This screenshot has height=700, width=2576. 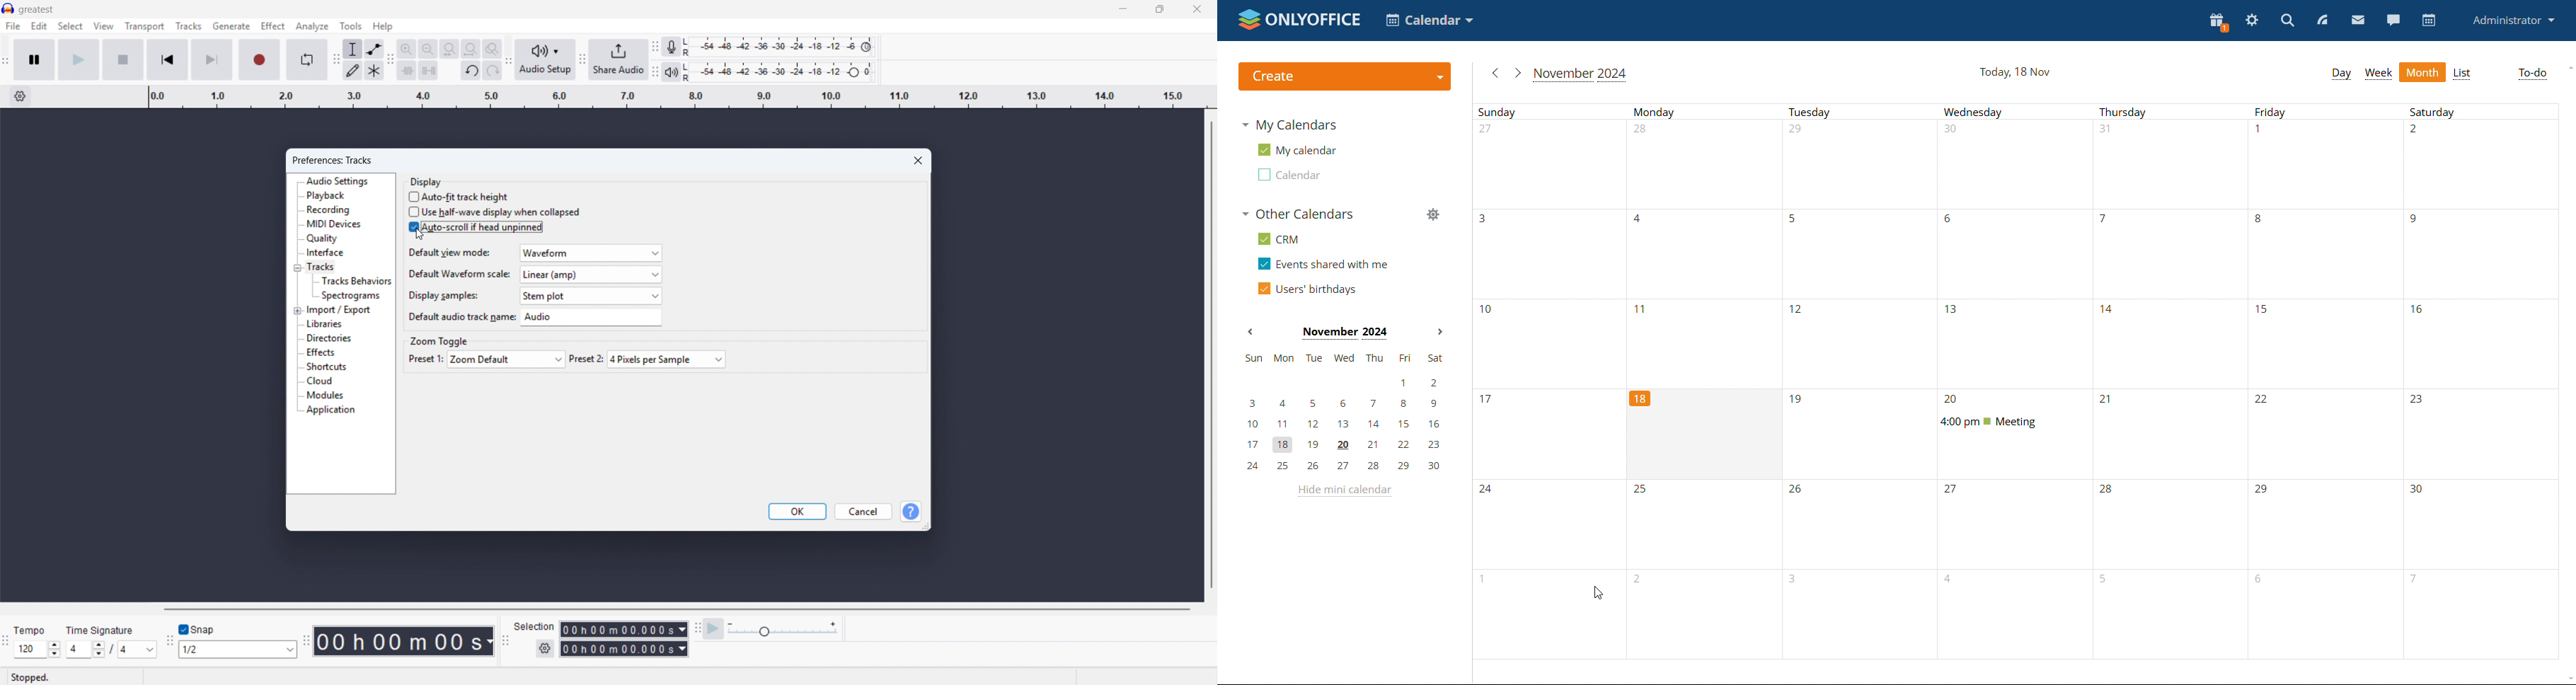 I want to click on Tools , so click(x=351, y=26).